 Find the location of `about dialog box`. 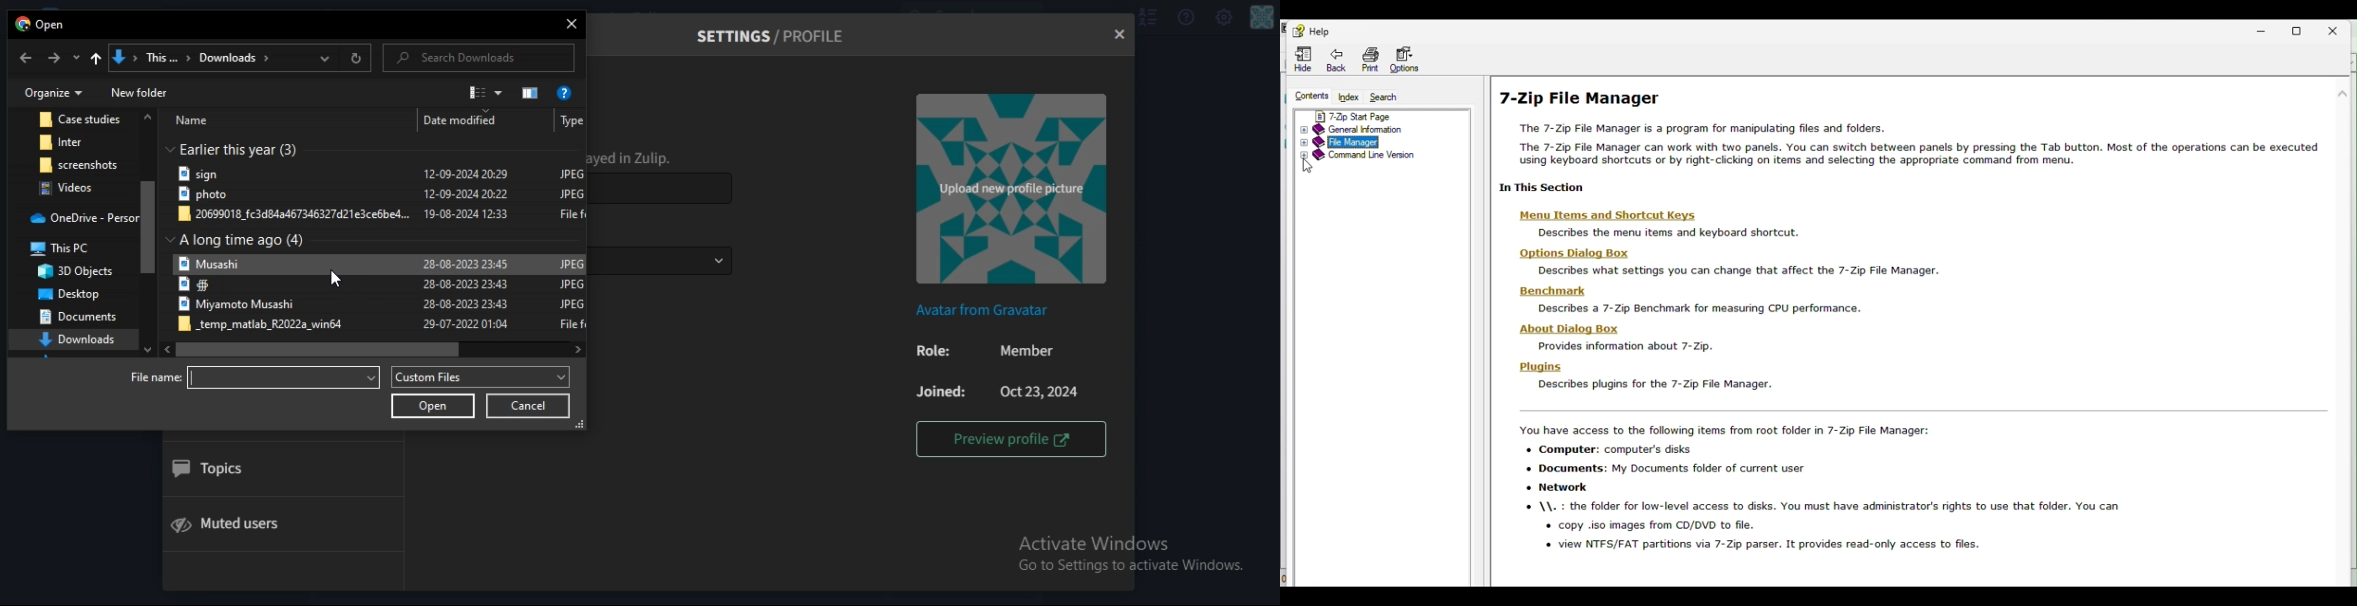

about dialog box is located at coordinates (1569, 328).